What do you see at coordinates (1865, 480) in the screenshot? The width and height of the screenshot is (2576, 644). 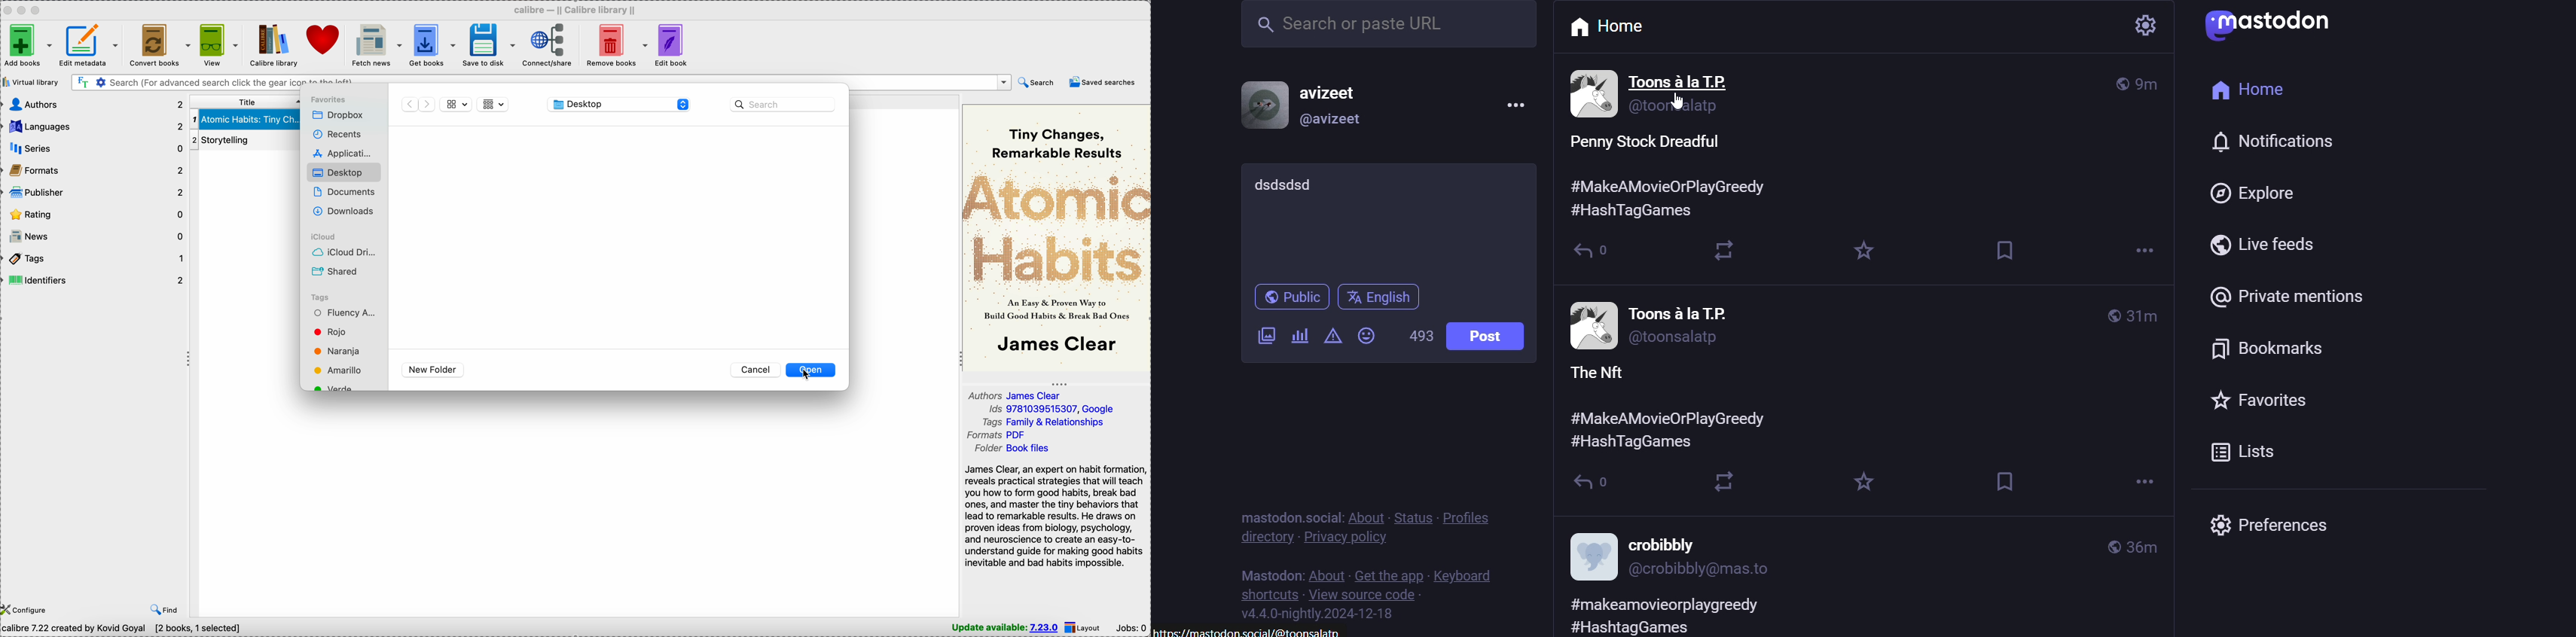 I see `` at bounding box center [1865, 480].